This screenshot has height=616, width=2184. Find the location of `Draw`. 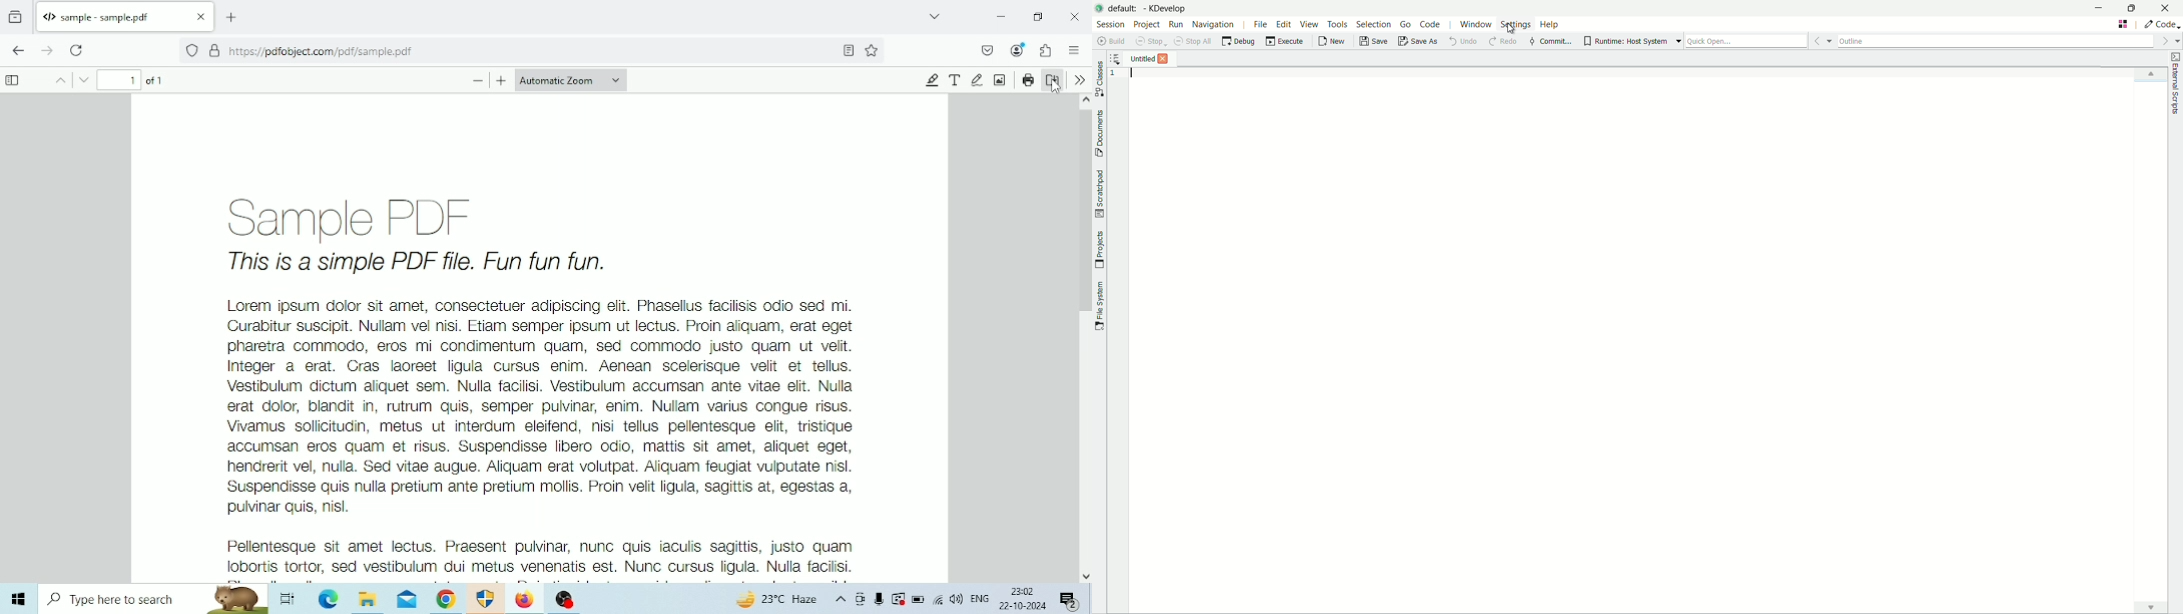

Draw is located at coordinates (977, 80).